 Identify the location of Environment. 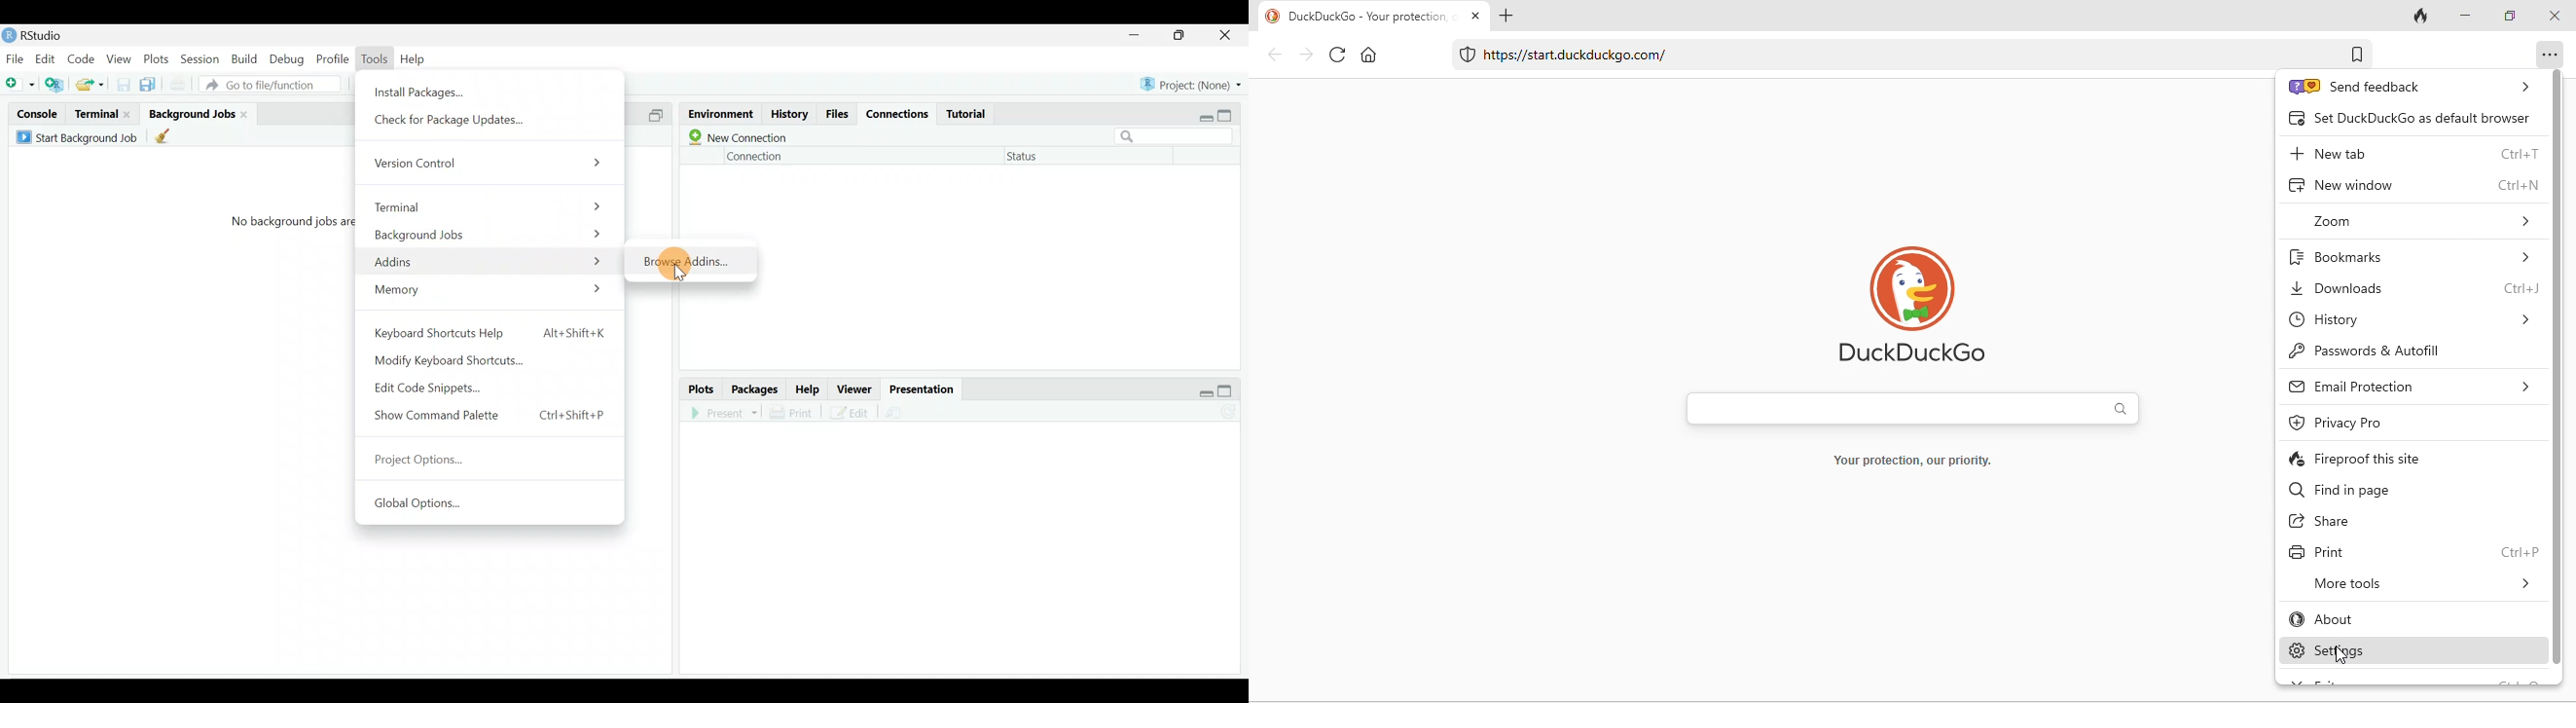
(722, 111).